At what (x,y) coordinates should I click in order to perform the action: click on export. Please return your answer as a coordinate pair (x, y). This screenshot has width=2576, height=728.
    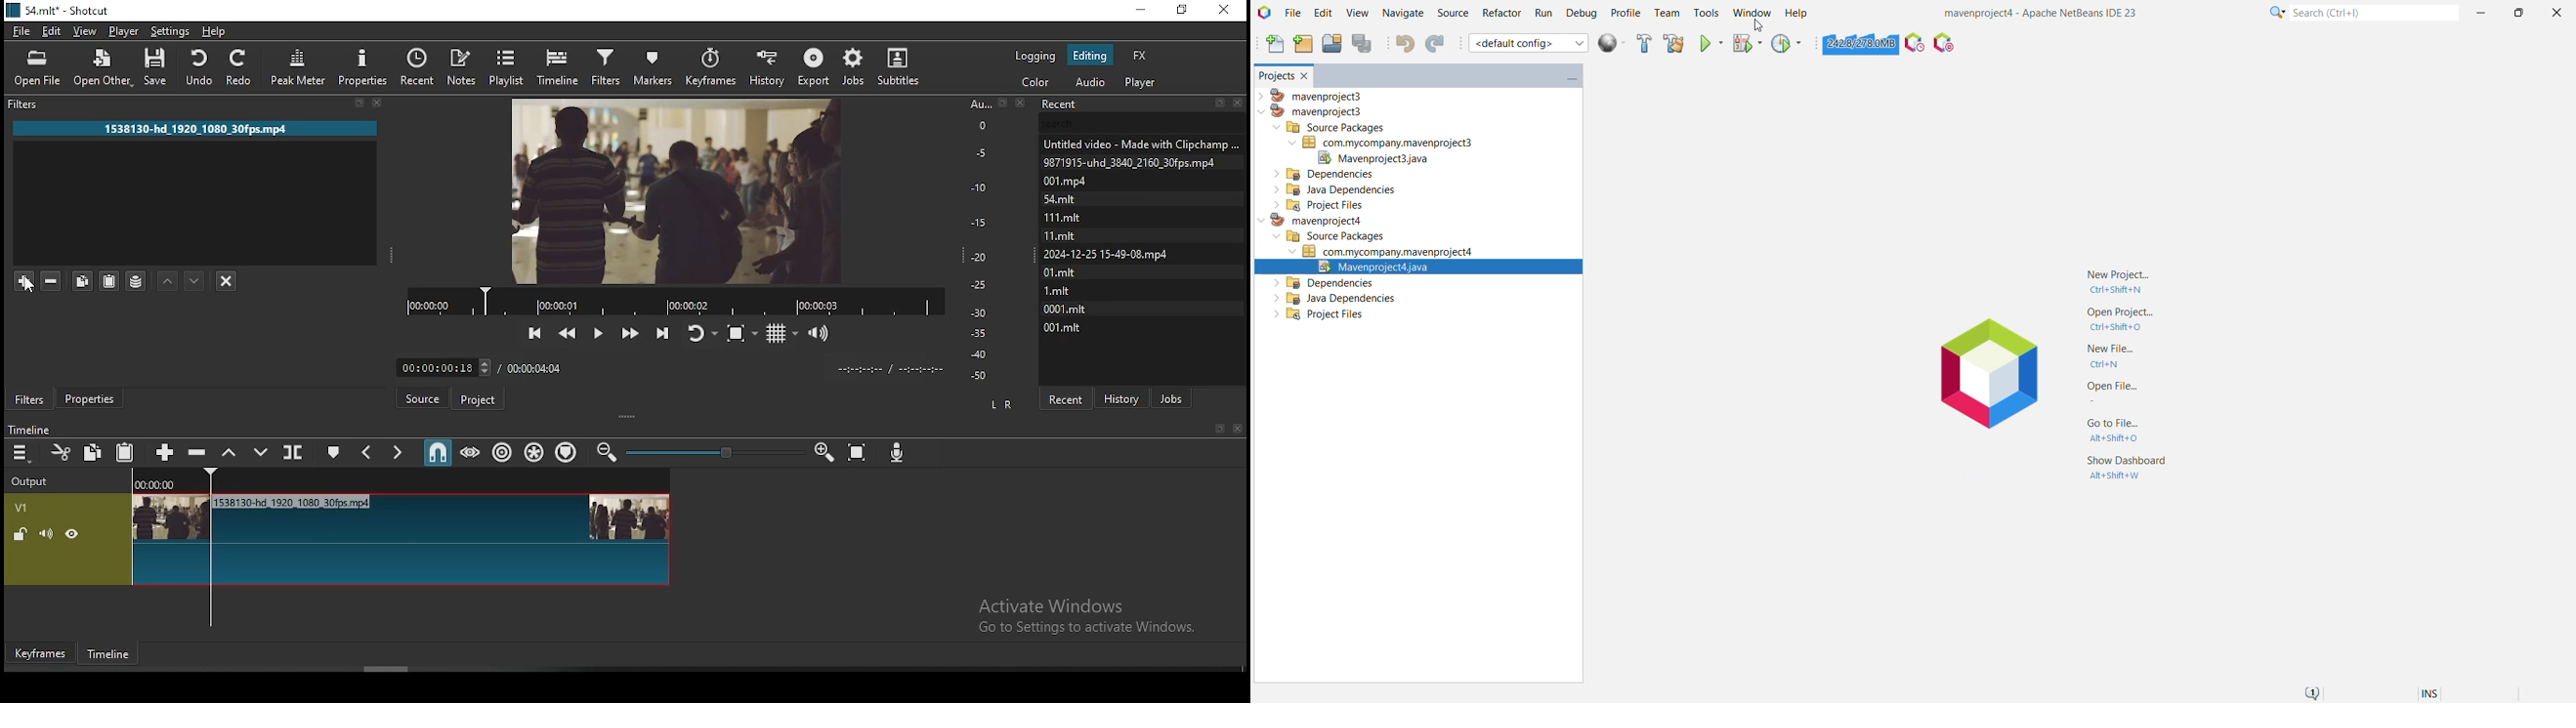
    Looking at the image, I should click on (816, 64).